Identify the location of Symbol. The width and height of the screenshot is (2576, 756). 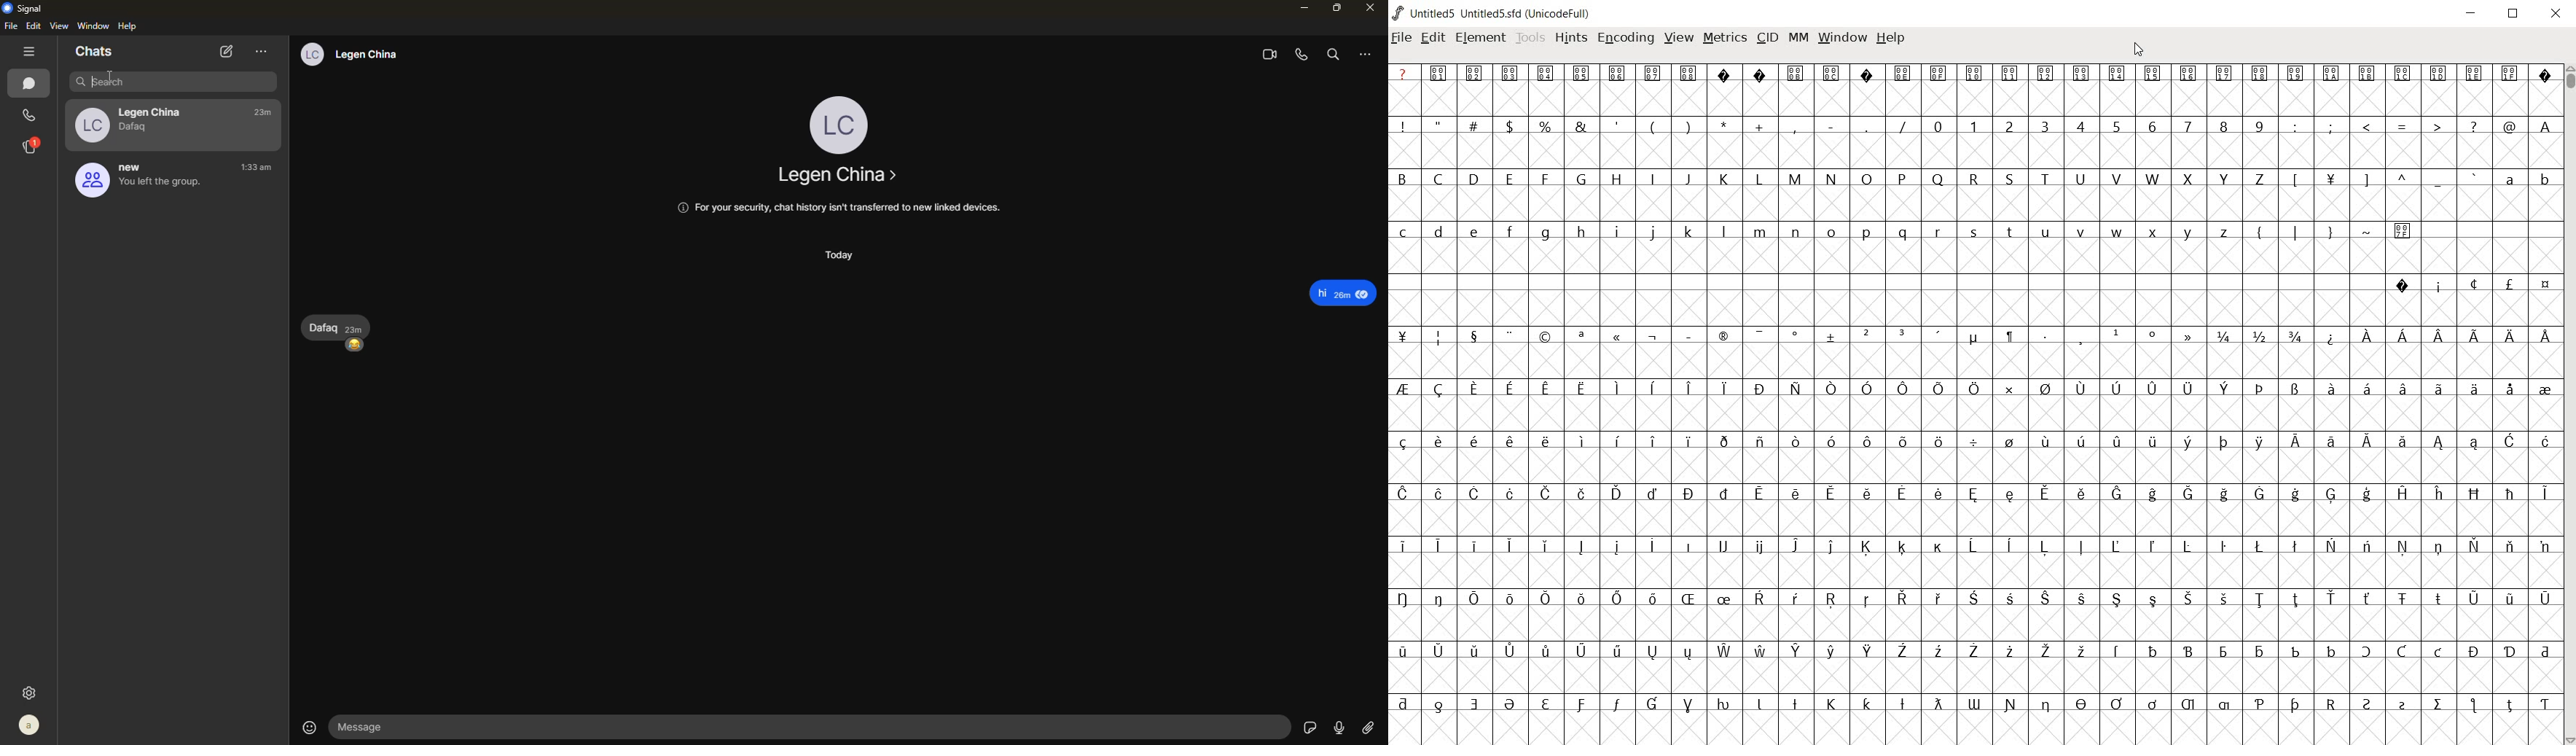
(2080, 494).